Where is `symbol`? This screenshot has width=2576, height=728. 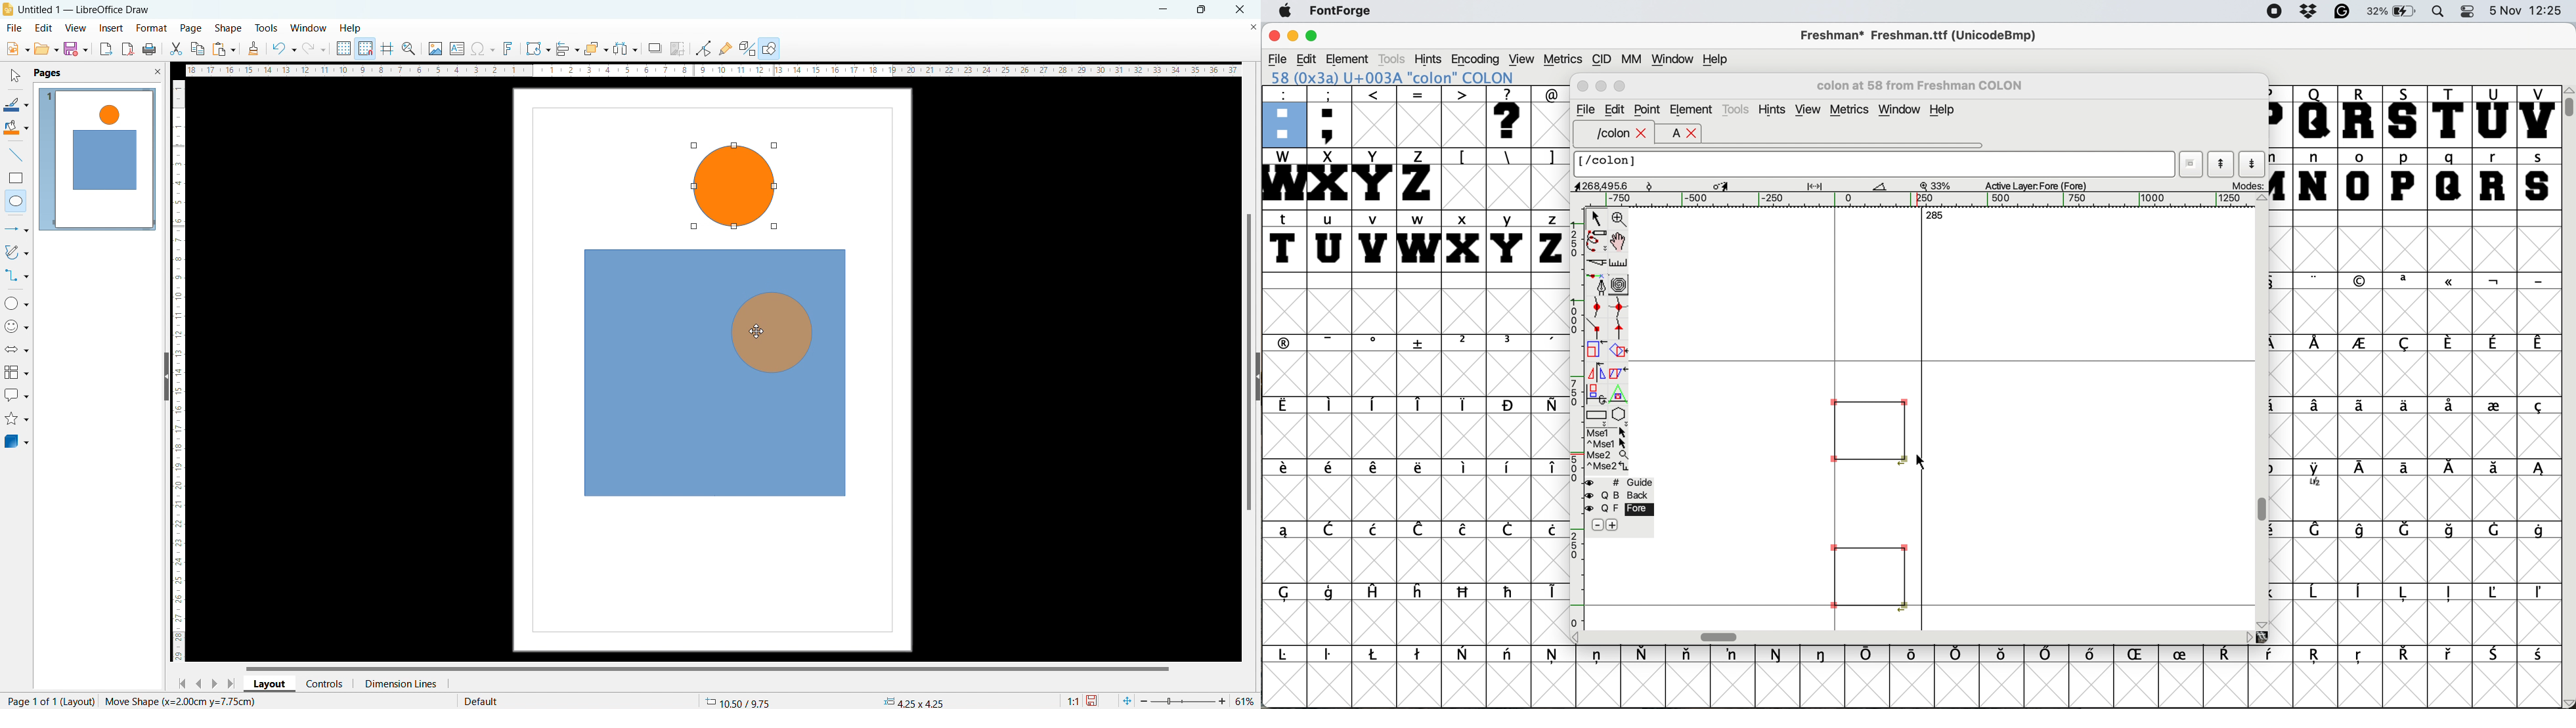
symbol is located at coordinates (1377, 469).